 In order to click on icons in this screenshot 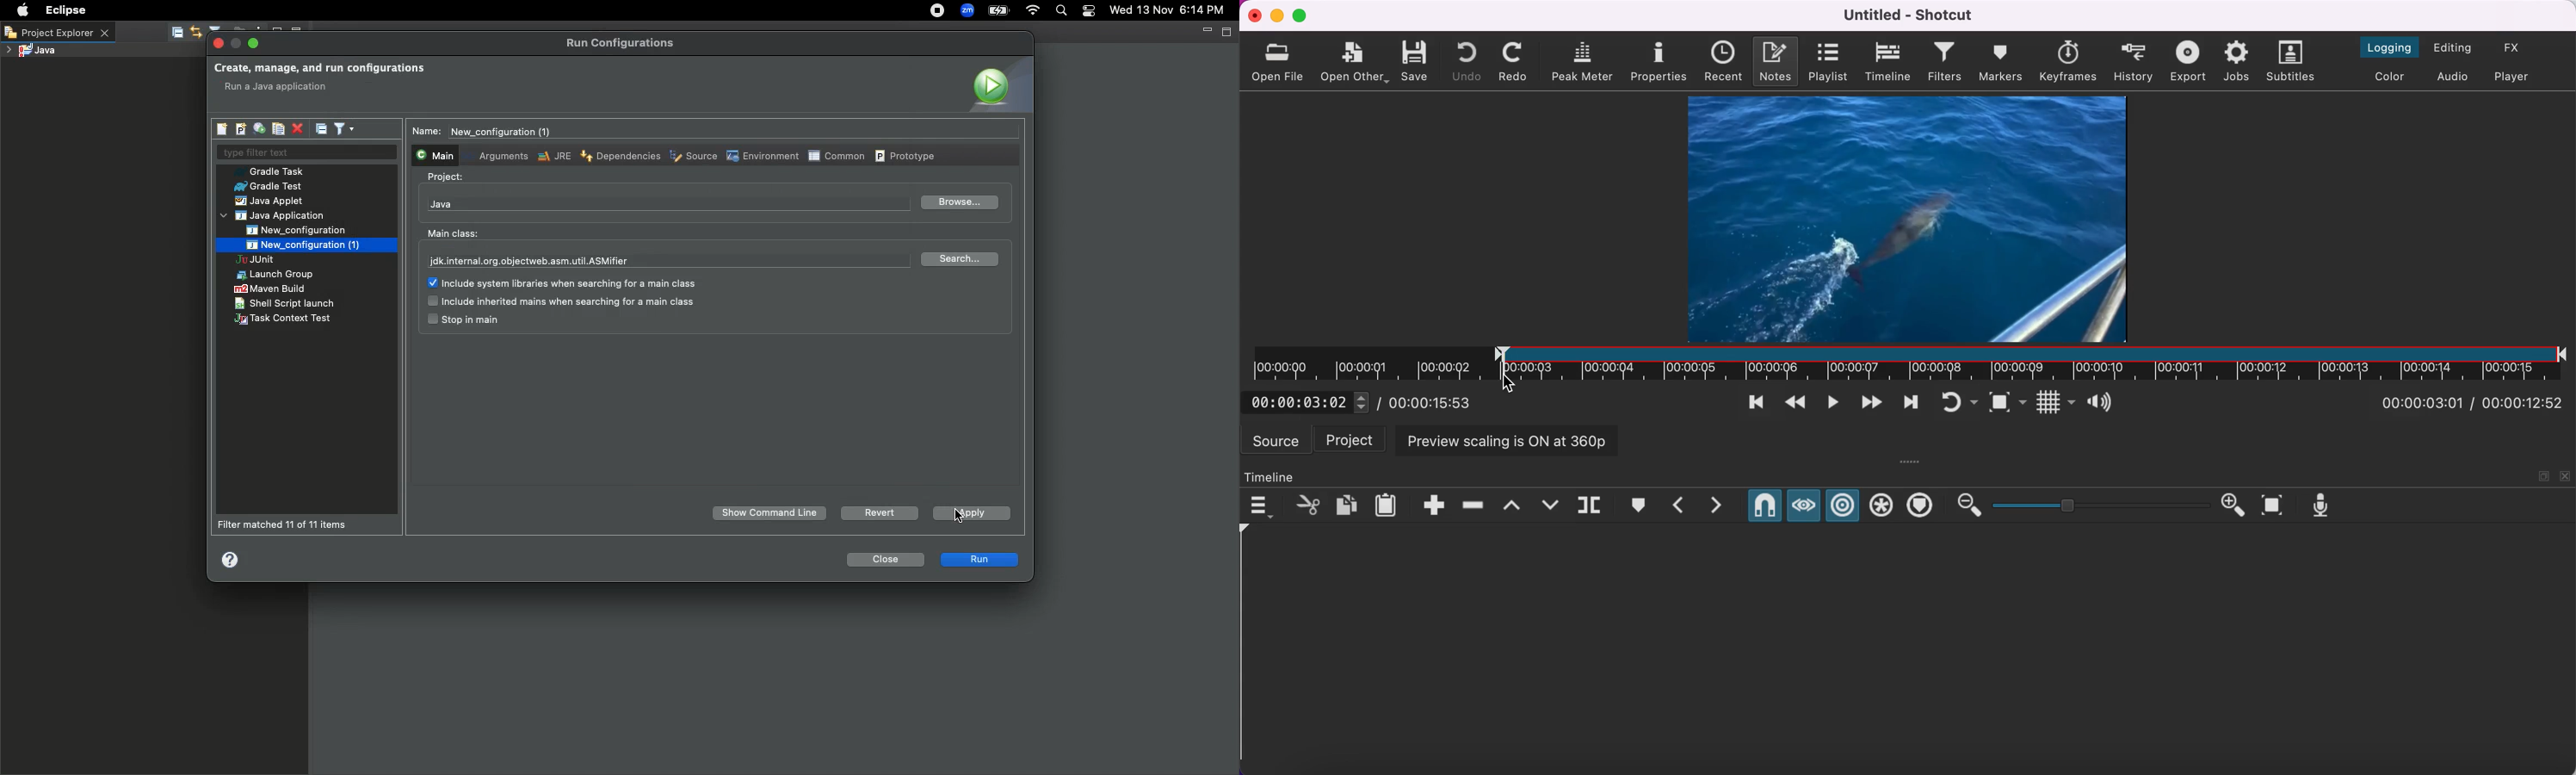, I will do `click(212, 28)`.